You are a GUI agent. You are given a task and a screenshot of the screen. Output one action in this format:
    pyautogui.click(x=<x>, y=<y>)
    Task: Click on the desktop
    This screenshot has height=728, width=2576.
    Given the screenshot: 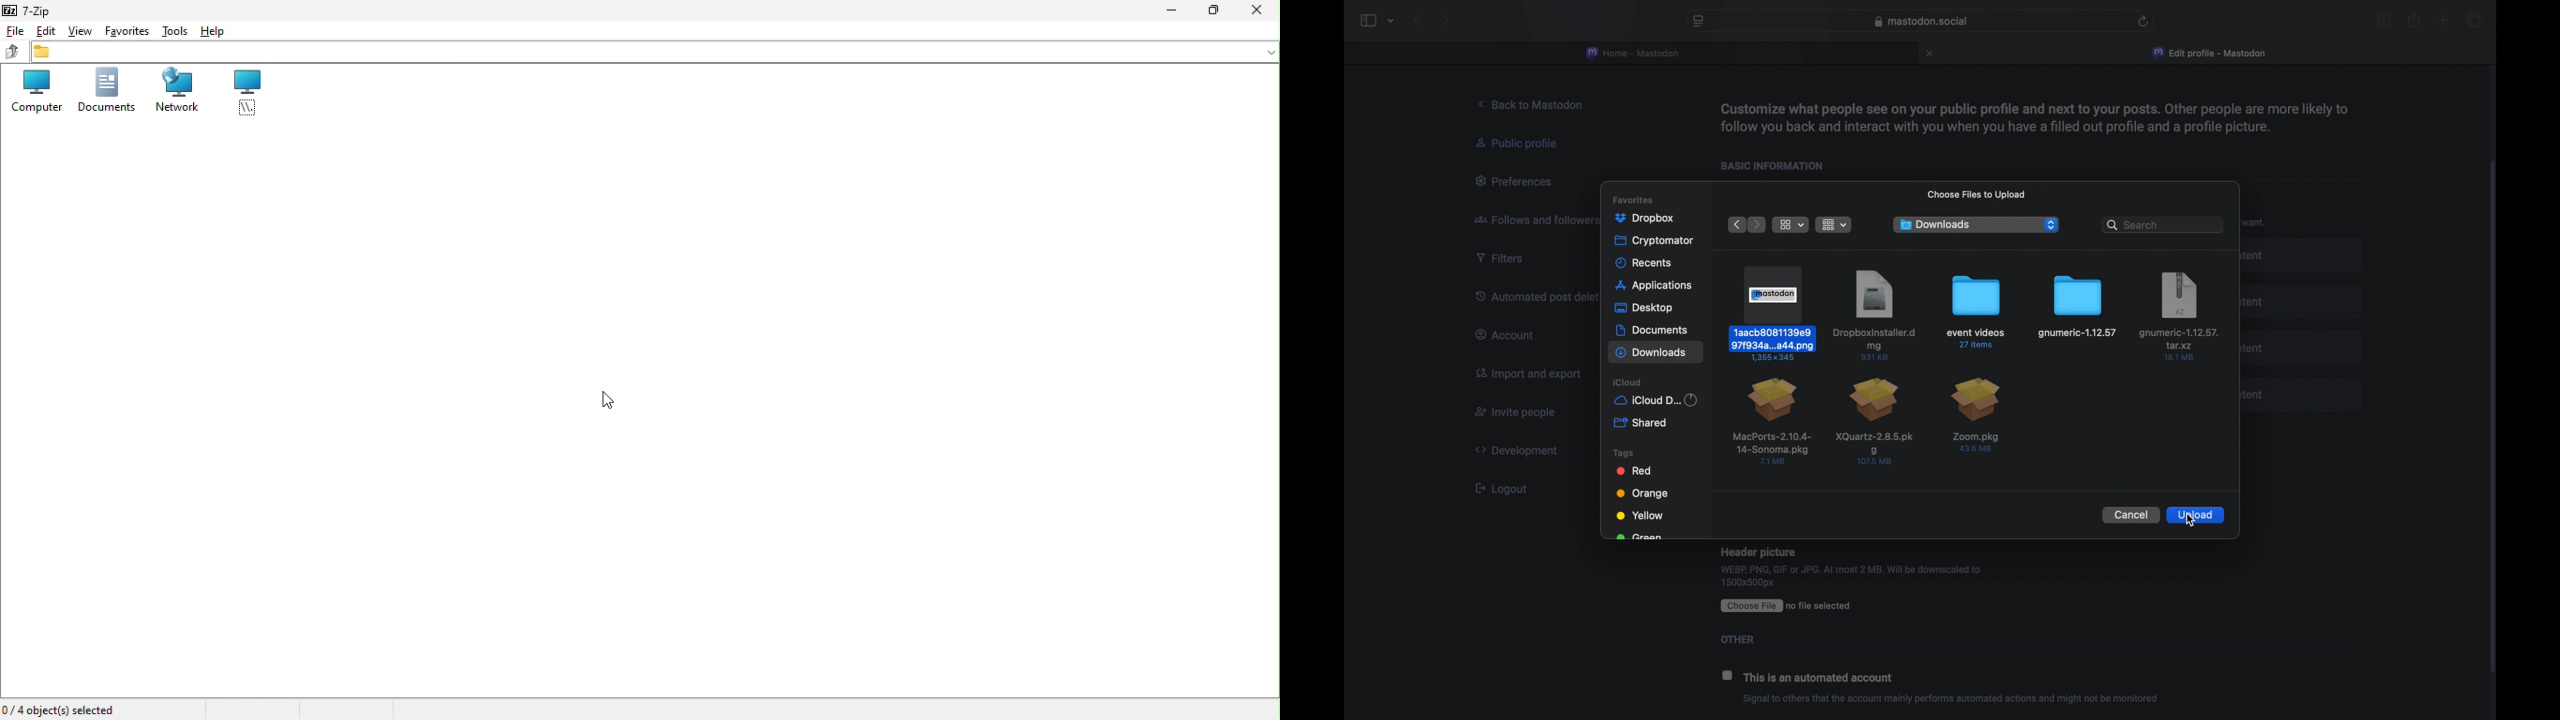 What is the action you would take?
    pyautogui.click(x=1644, y=308)
    